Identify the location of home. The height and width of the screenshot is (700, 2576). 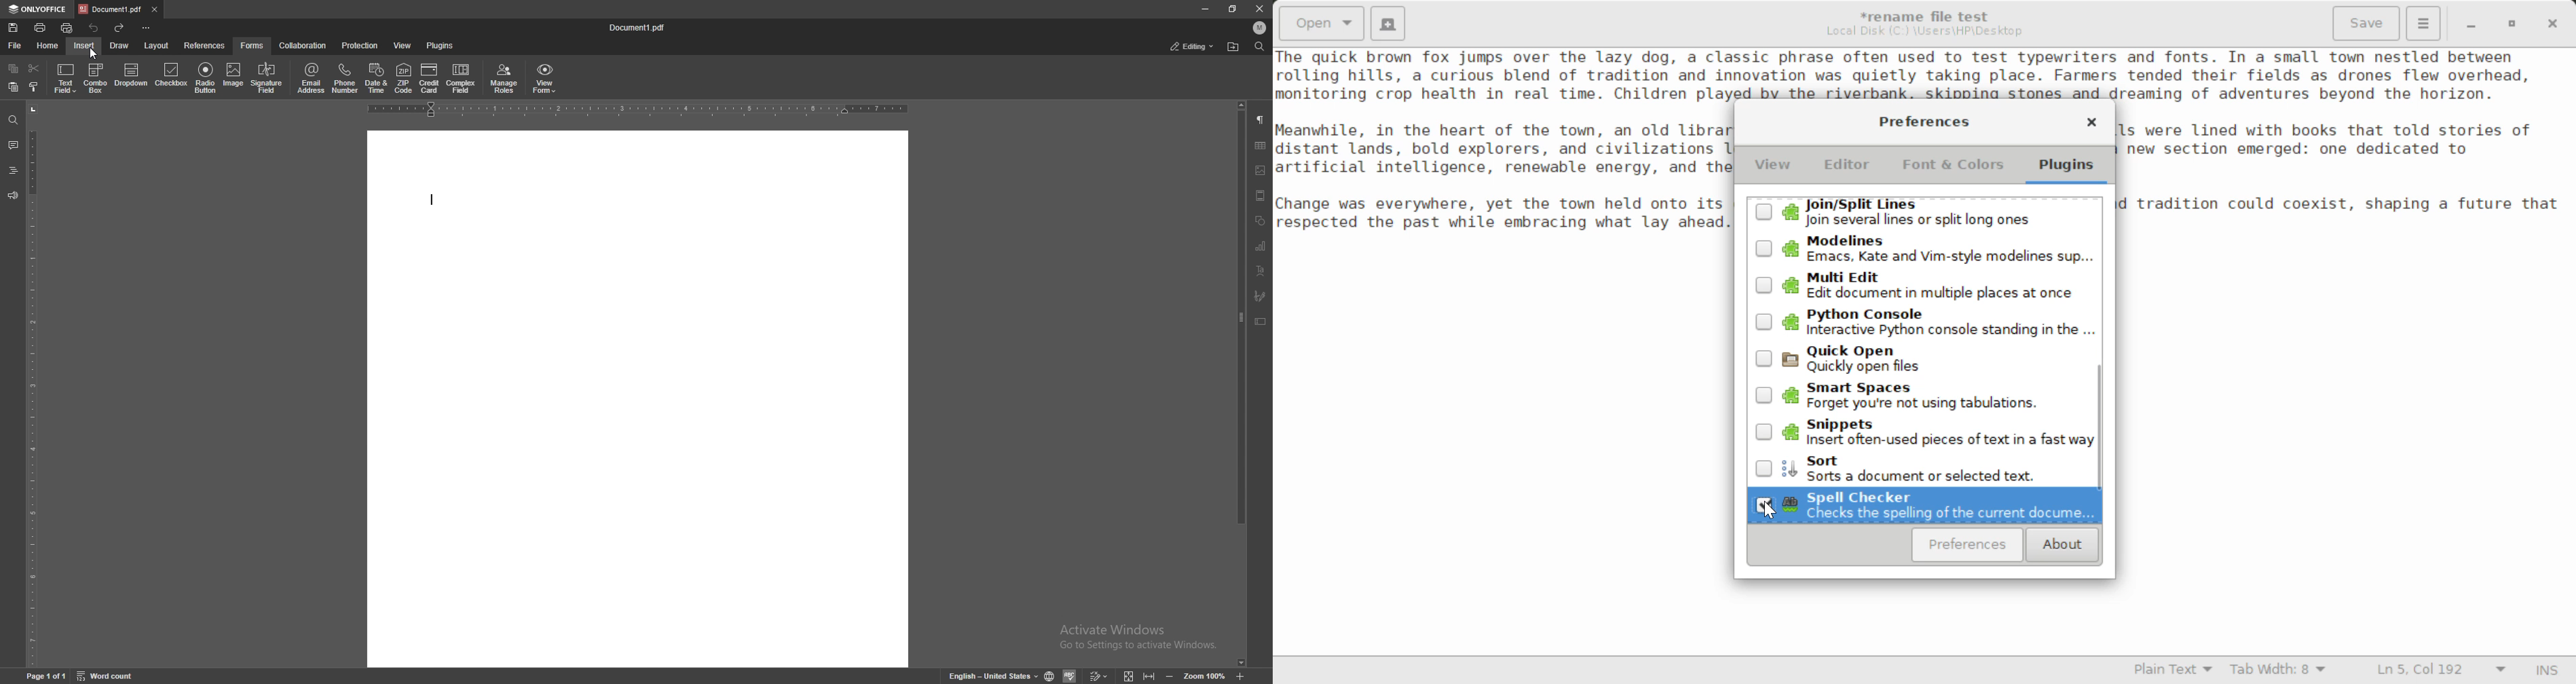
(46, 44).